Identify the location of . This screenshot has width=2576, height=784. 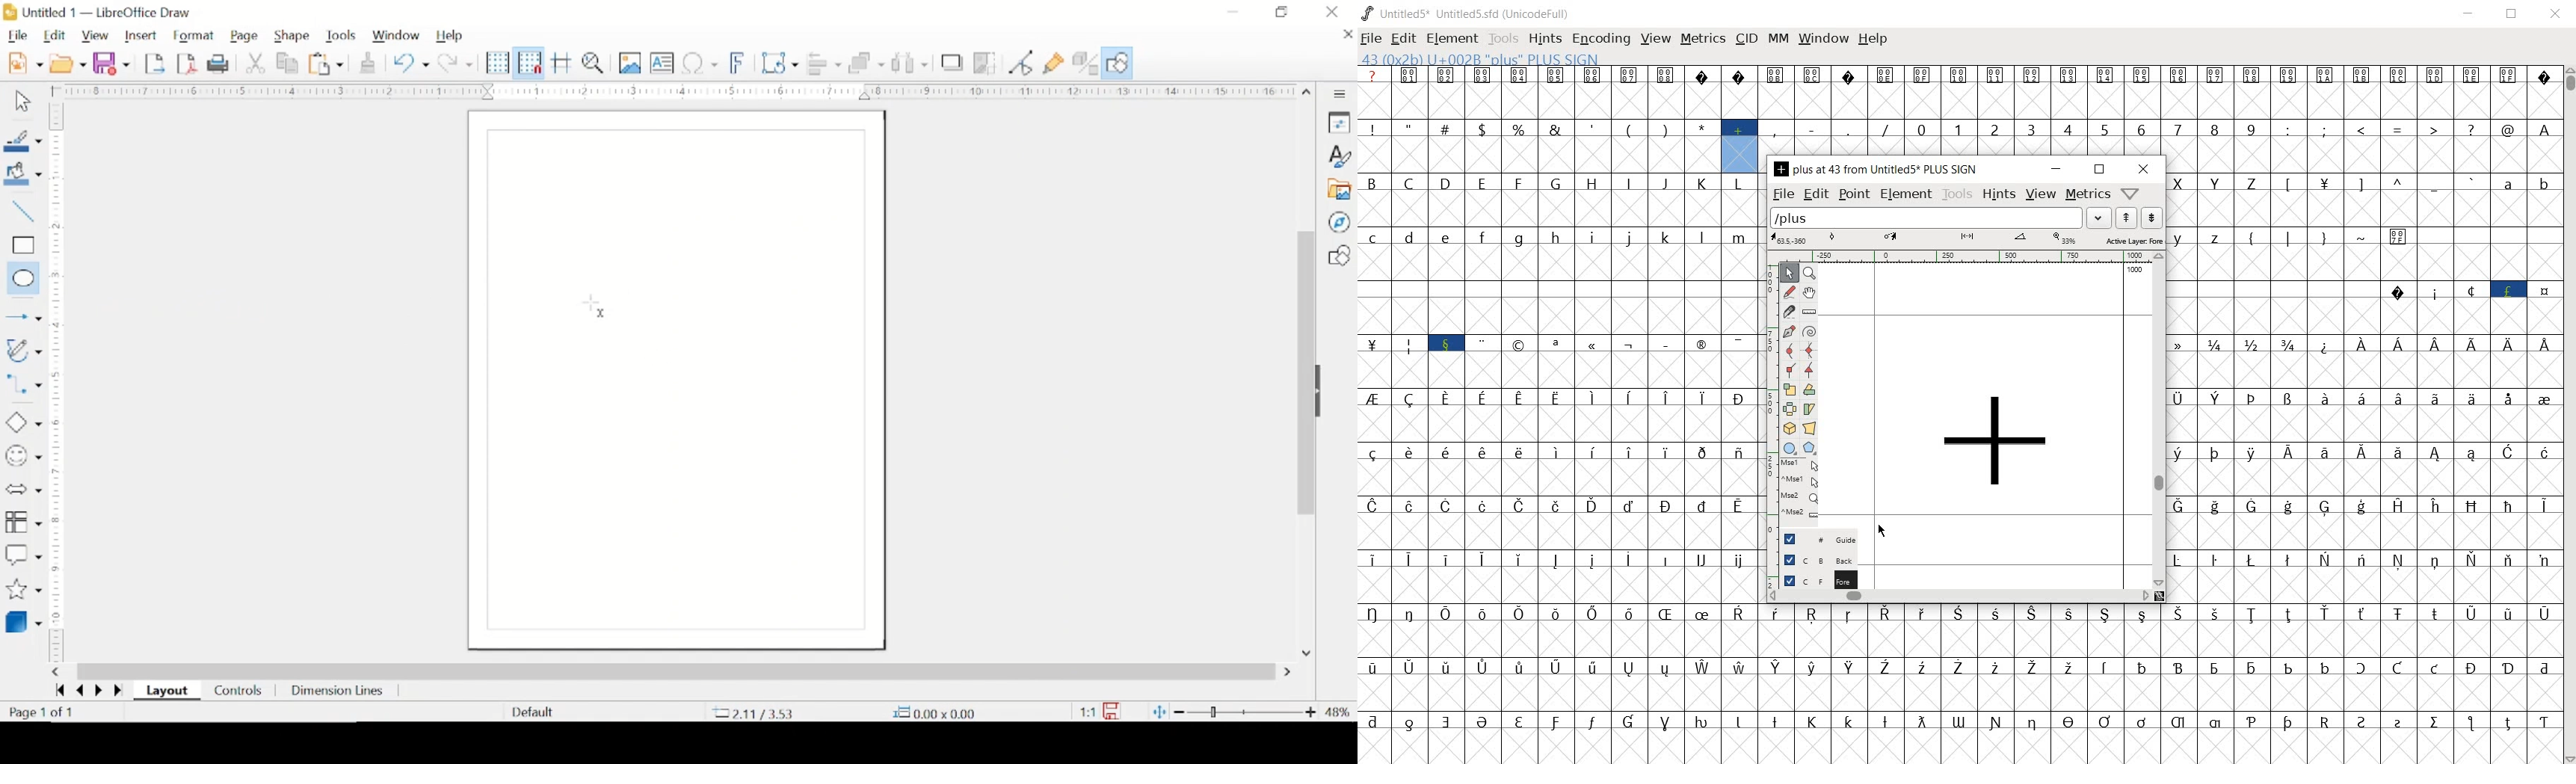
(20, 314).